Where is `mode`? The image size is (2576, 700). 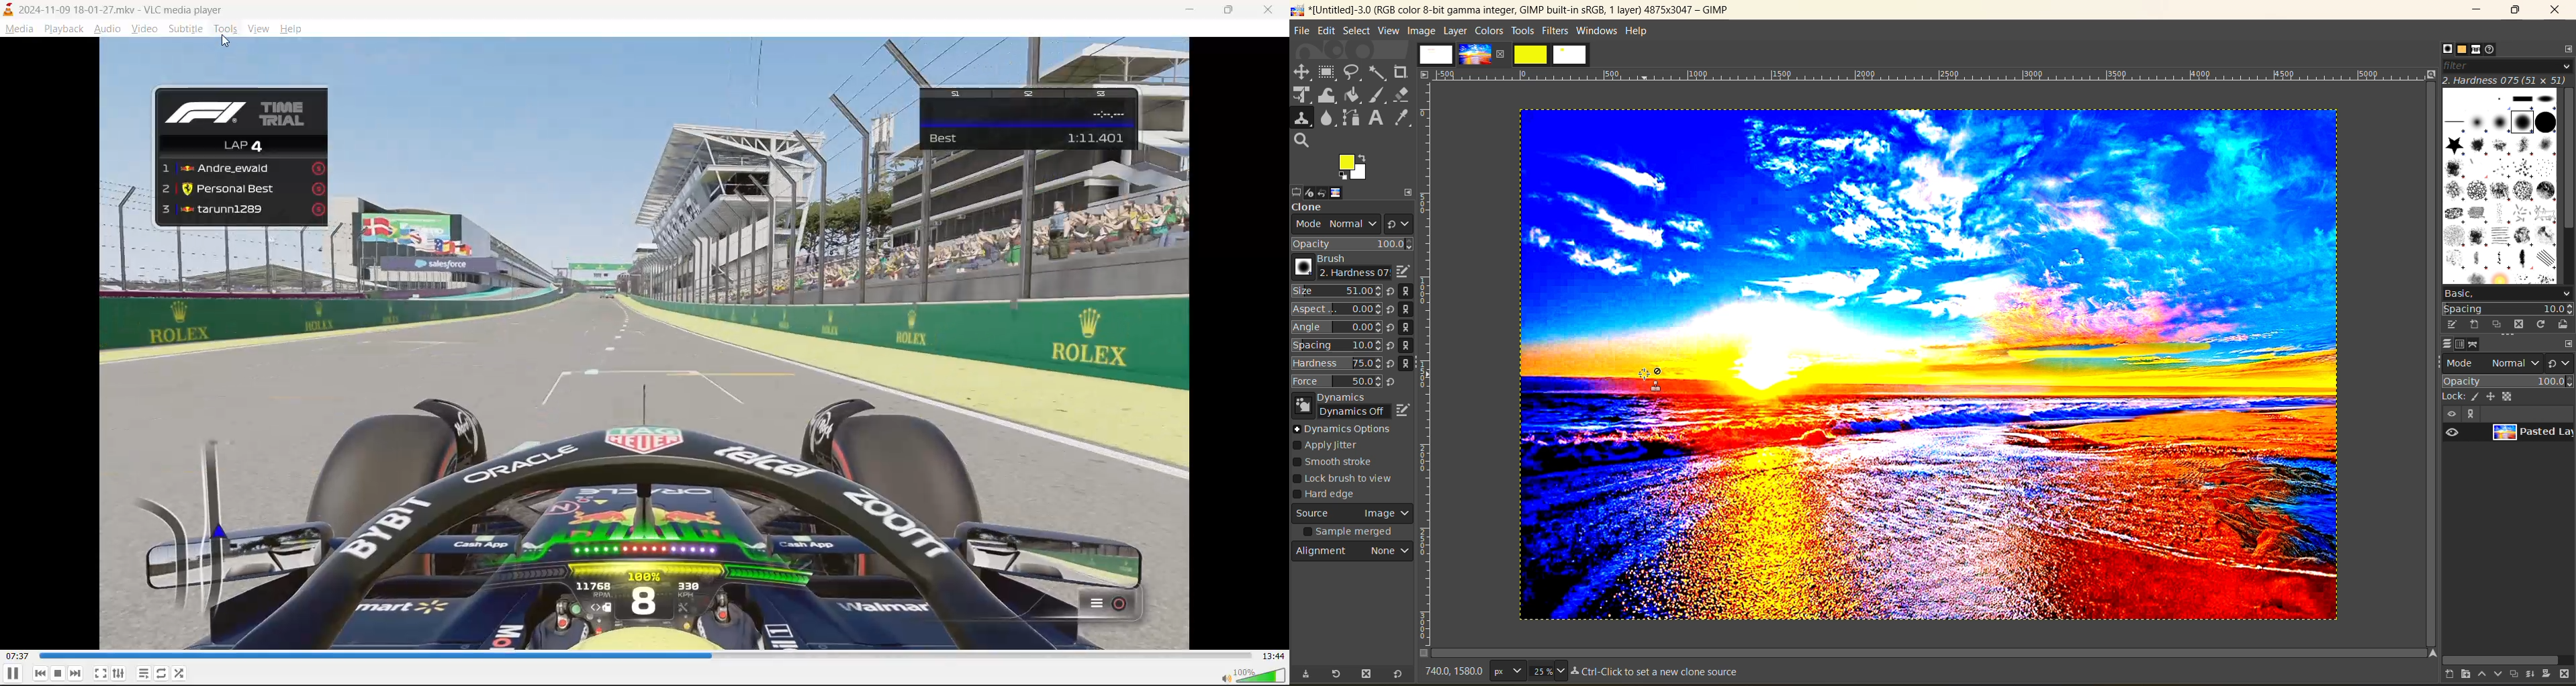 mode is located at coordinates (1332, 226).